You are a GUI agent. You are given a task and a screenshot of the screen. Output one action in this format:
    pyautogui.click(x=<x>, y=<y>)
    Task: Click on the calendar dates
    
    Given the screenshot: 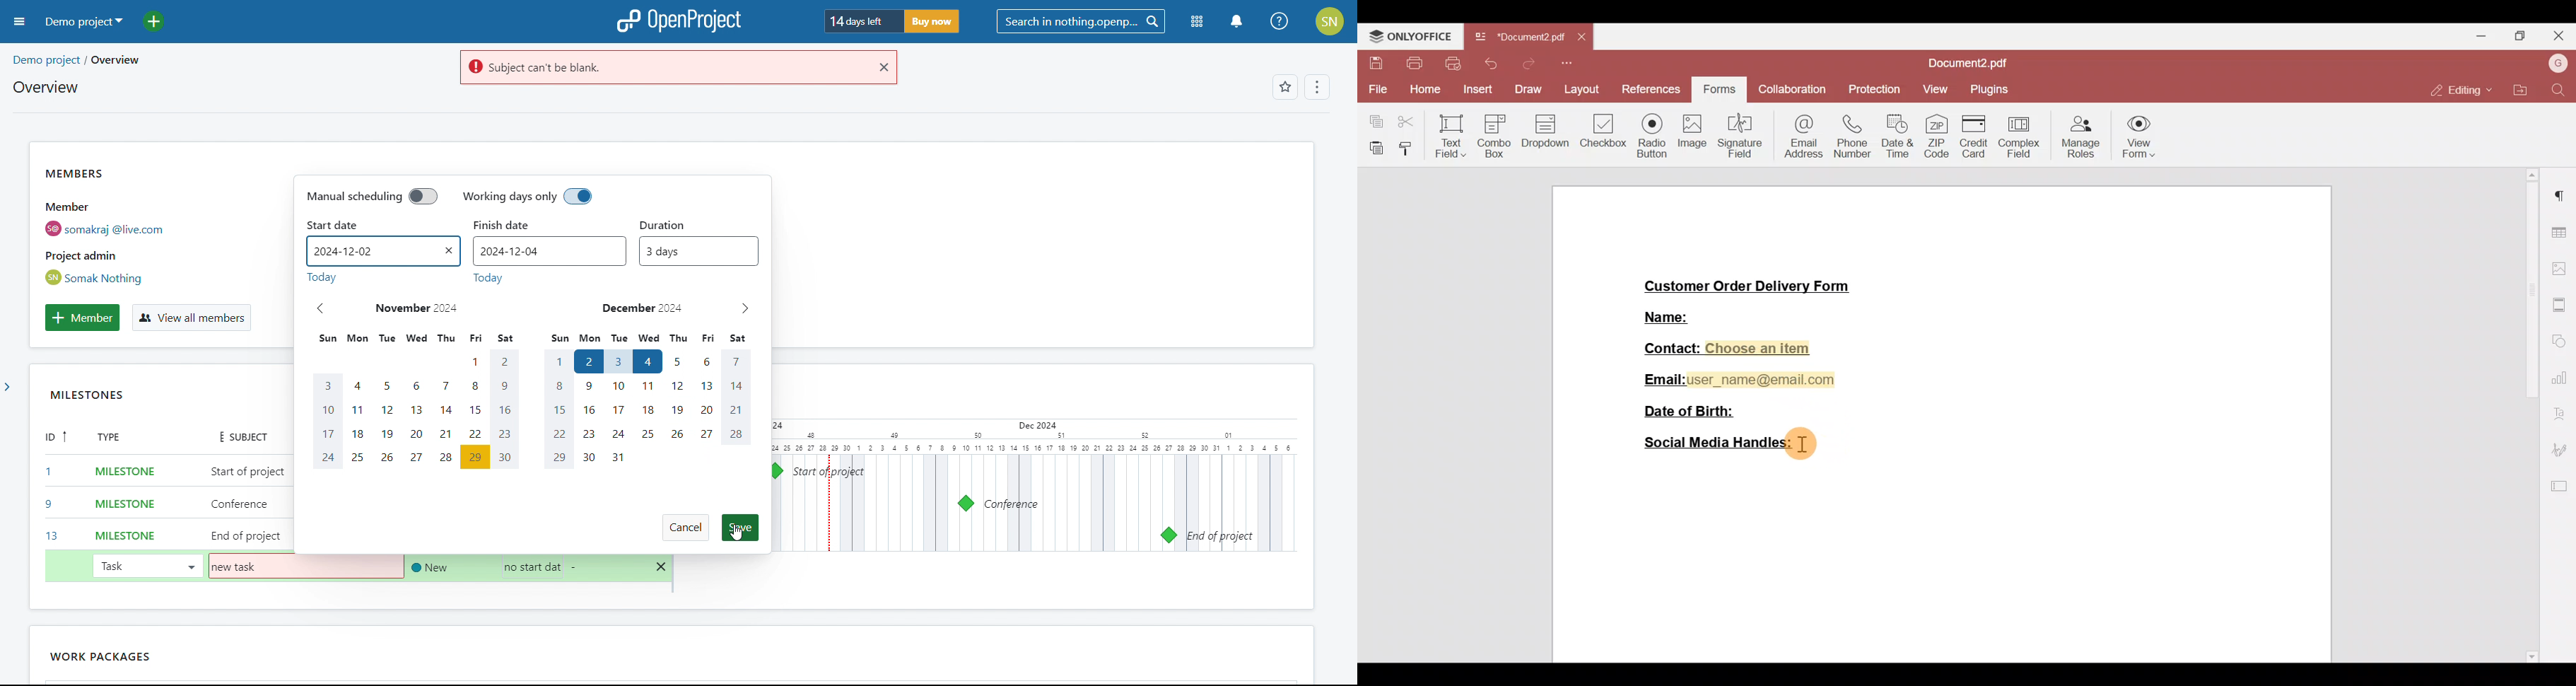 What is the action you would take?
    pyautogui.click(x=528, y=410)
    